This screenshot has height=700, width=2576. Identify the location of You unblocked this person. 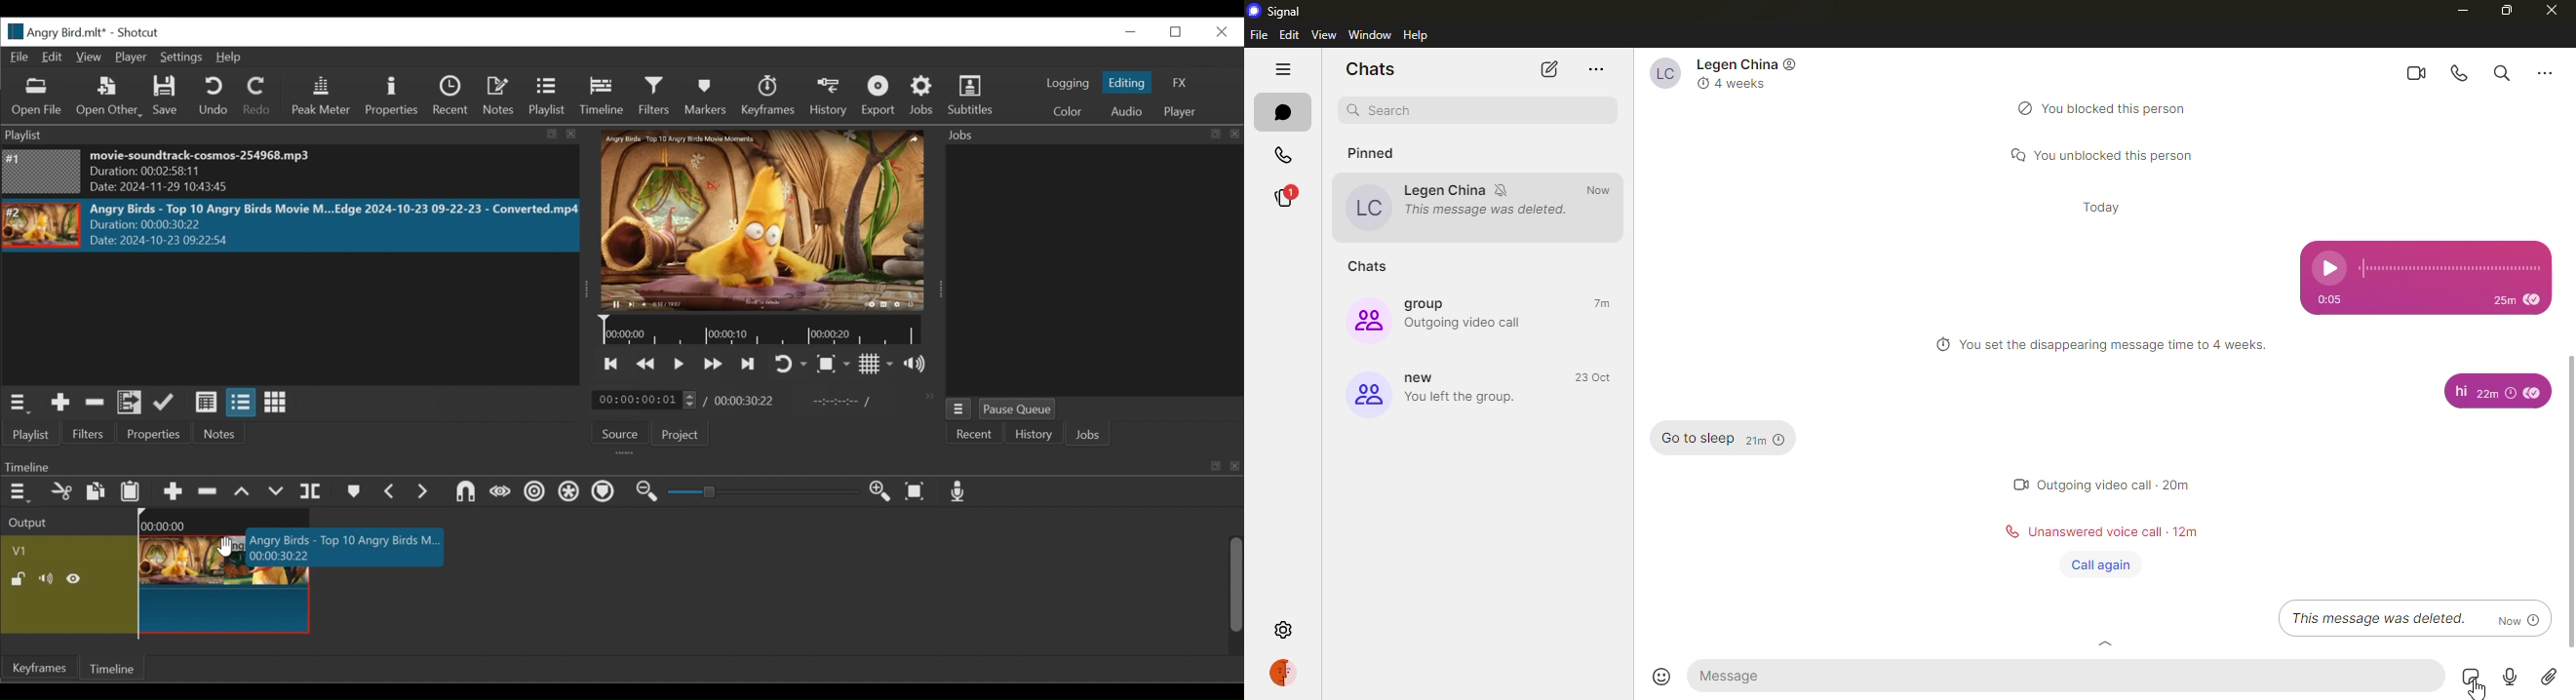
(2116, 153).